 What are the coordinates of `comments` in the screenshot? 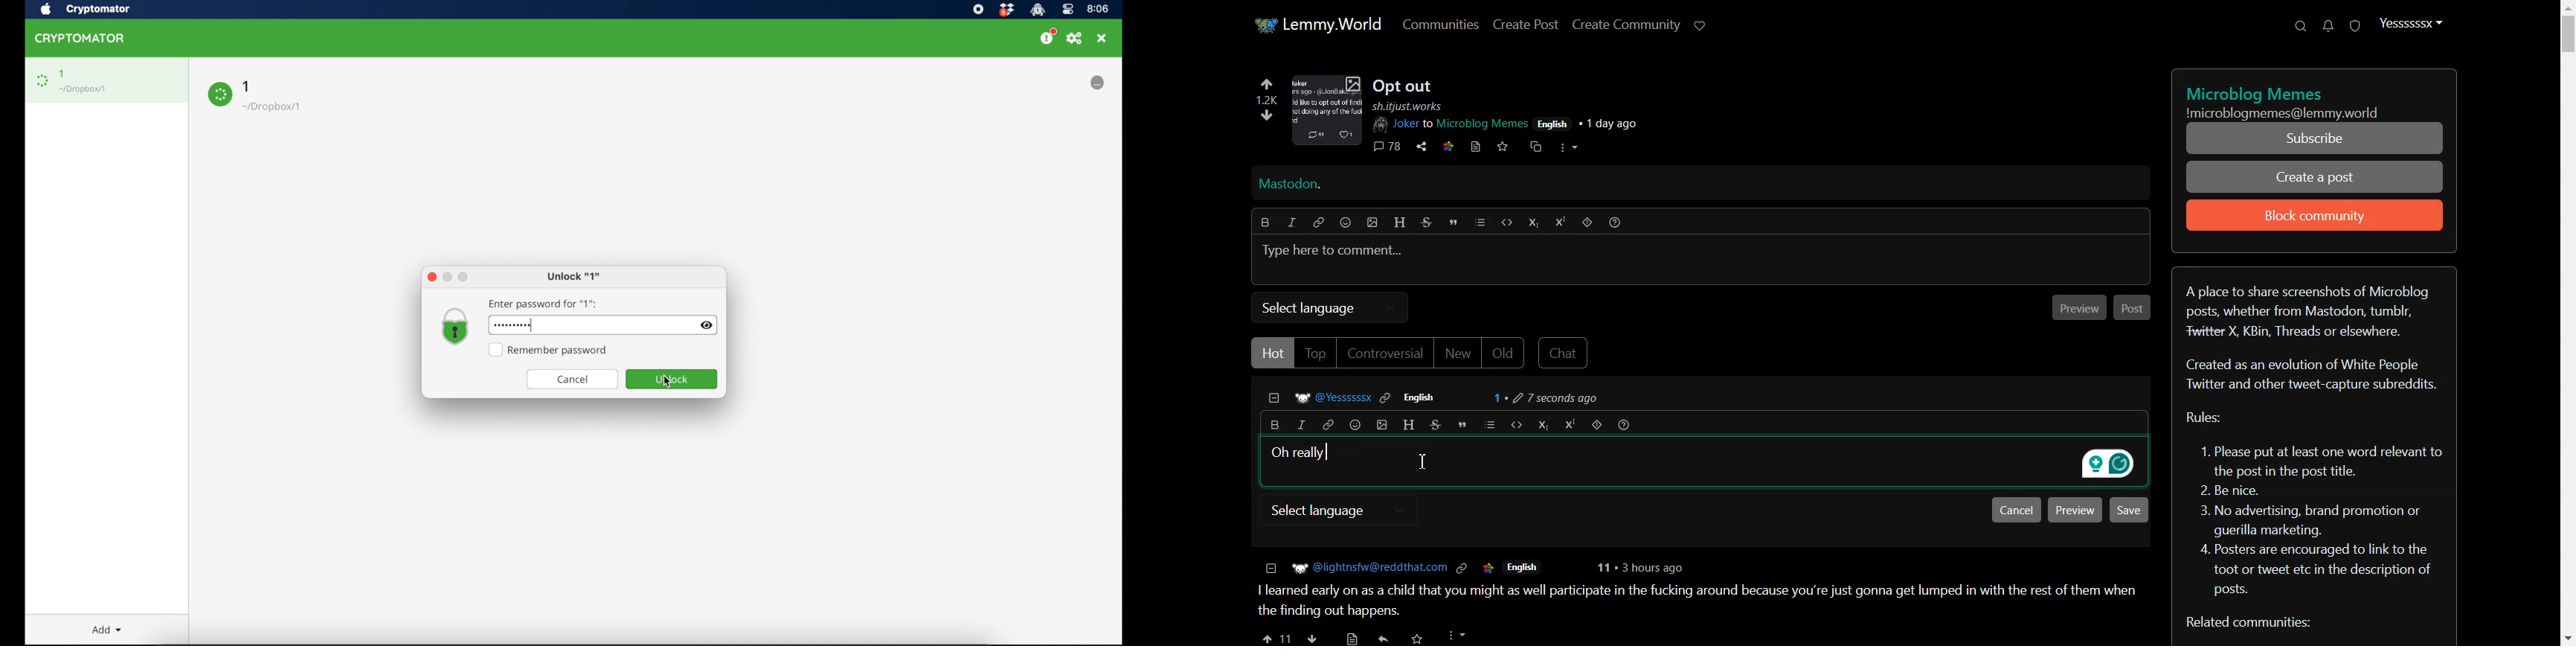 It's located at (1388, 147).